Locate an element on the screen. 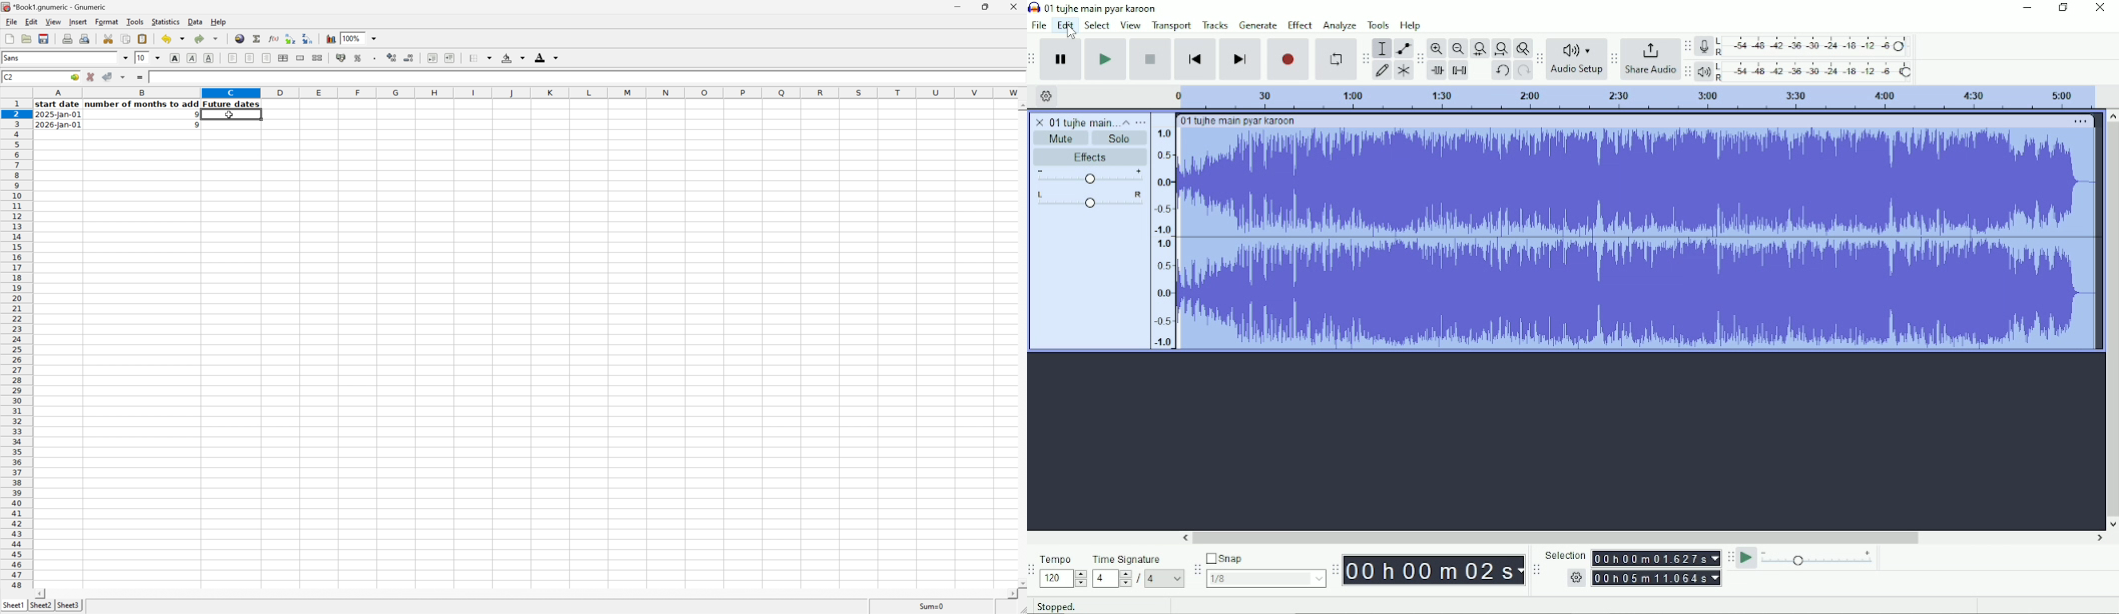 The image size is (2128, 616). Audacity recording meter toolbar is located at coordinates (1688, 46).